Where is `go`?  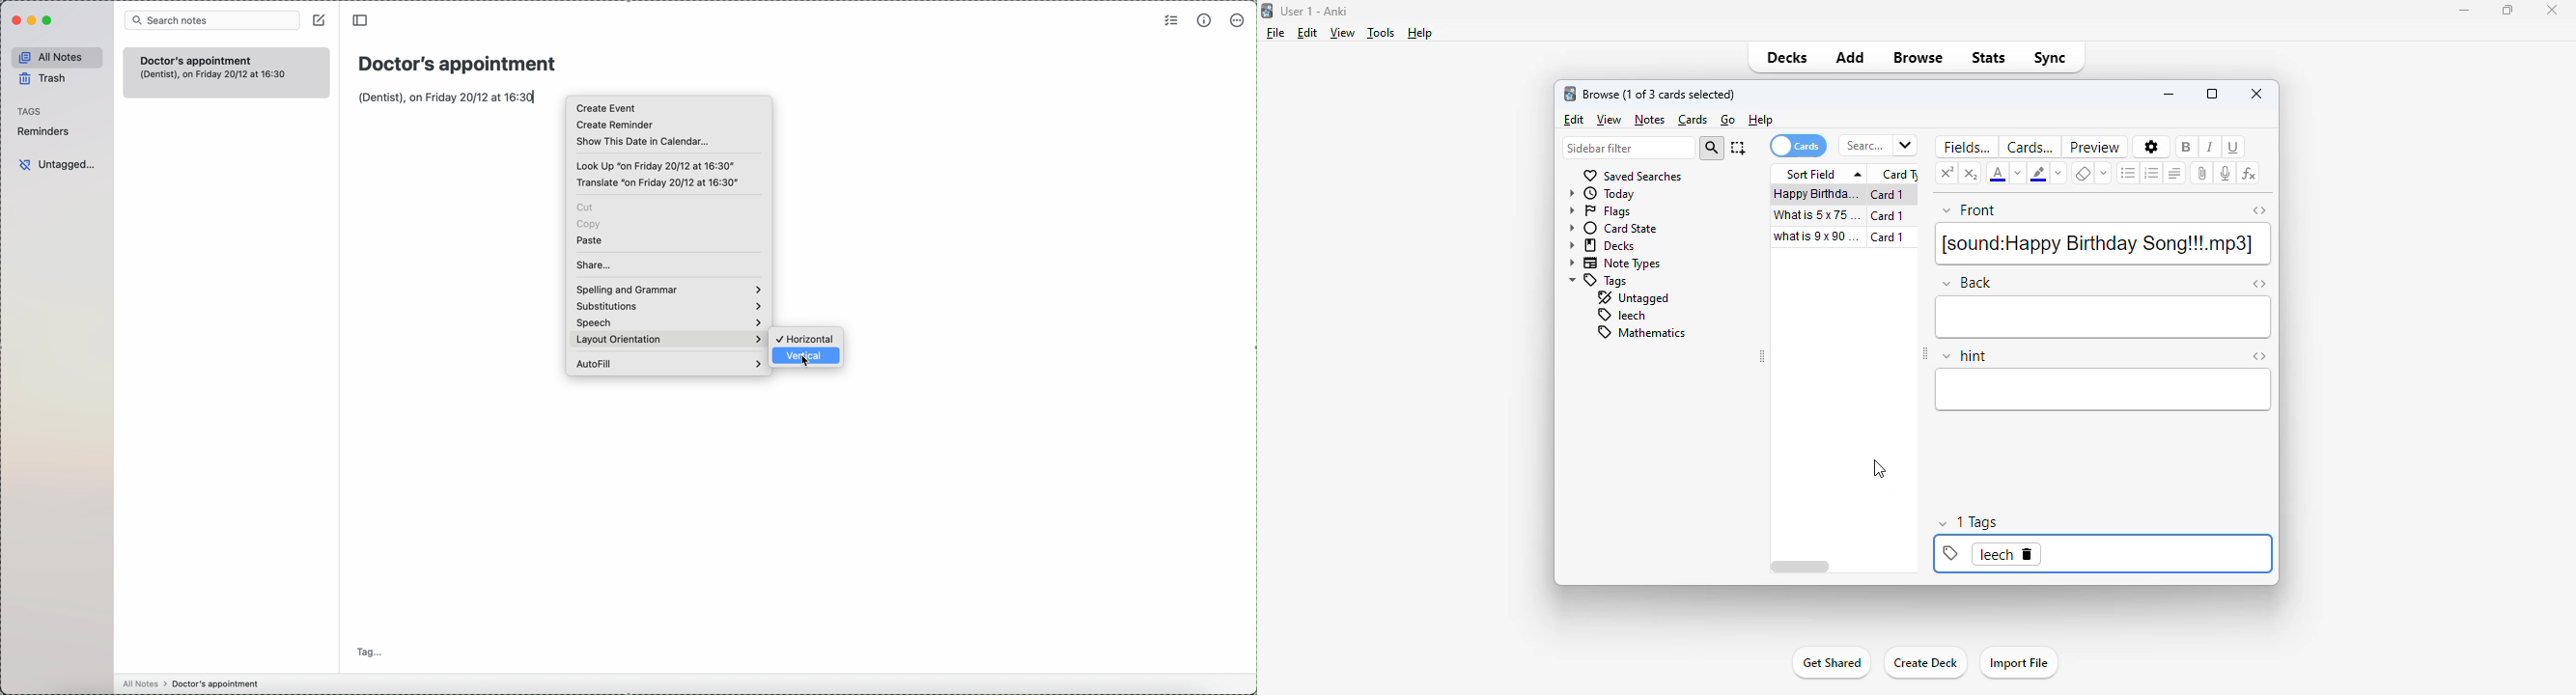
go is located at coordinates (1728, 120).